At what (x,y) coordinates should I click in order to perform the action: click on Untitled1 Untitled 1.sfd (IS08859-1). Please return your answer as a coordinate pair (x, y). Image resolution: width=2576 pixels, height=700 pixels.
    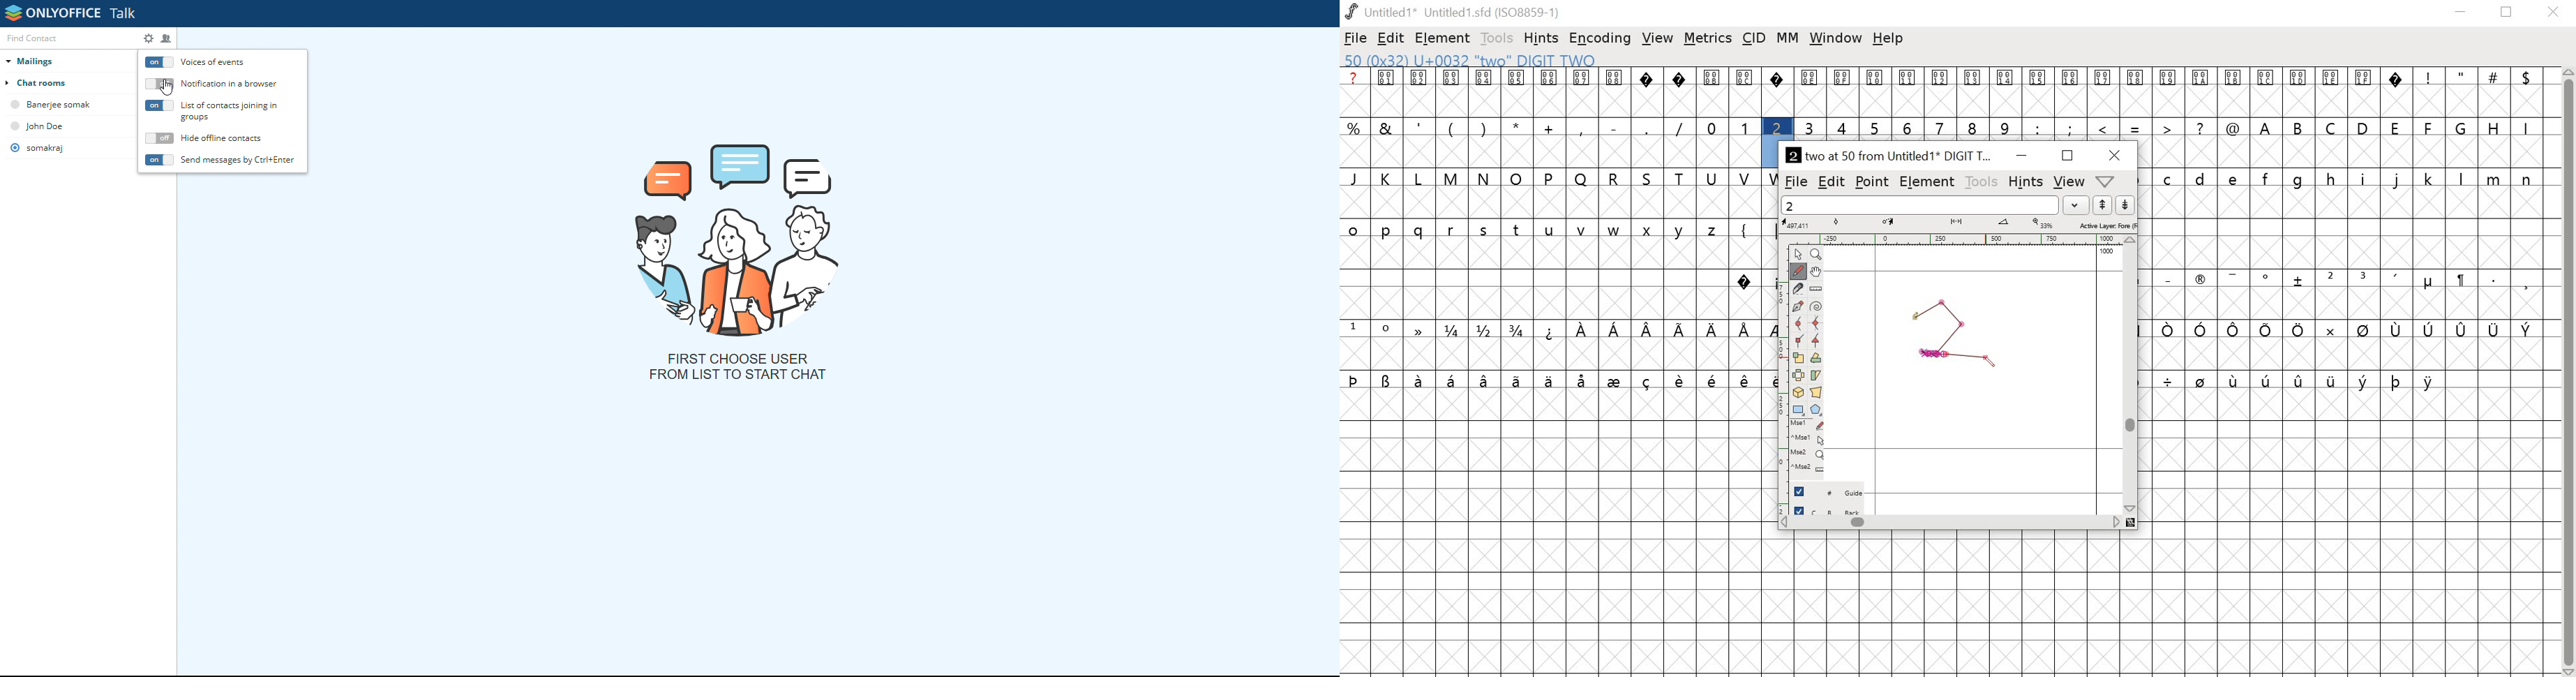
    Looking at the image, I should click on (1455, 13).